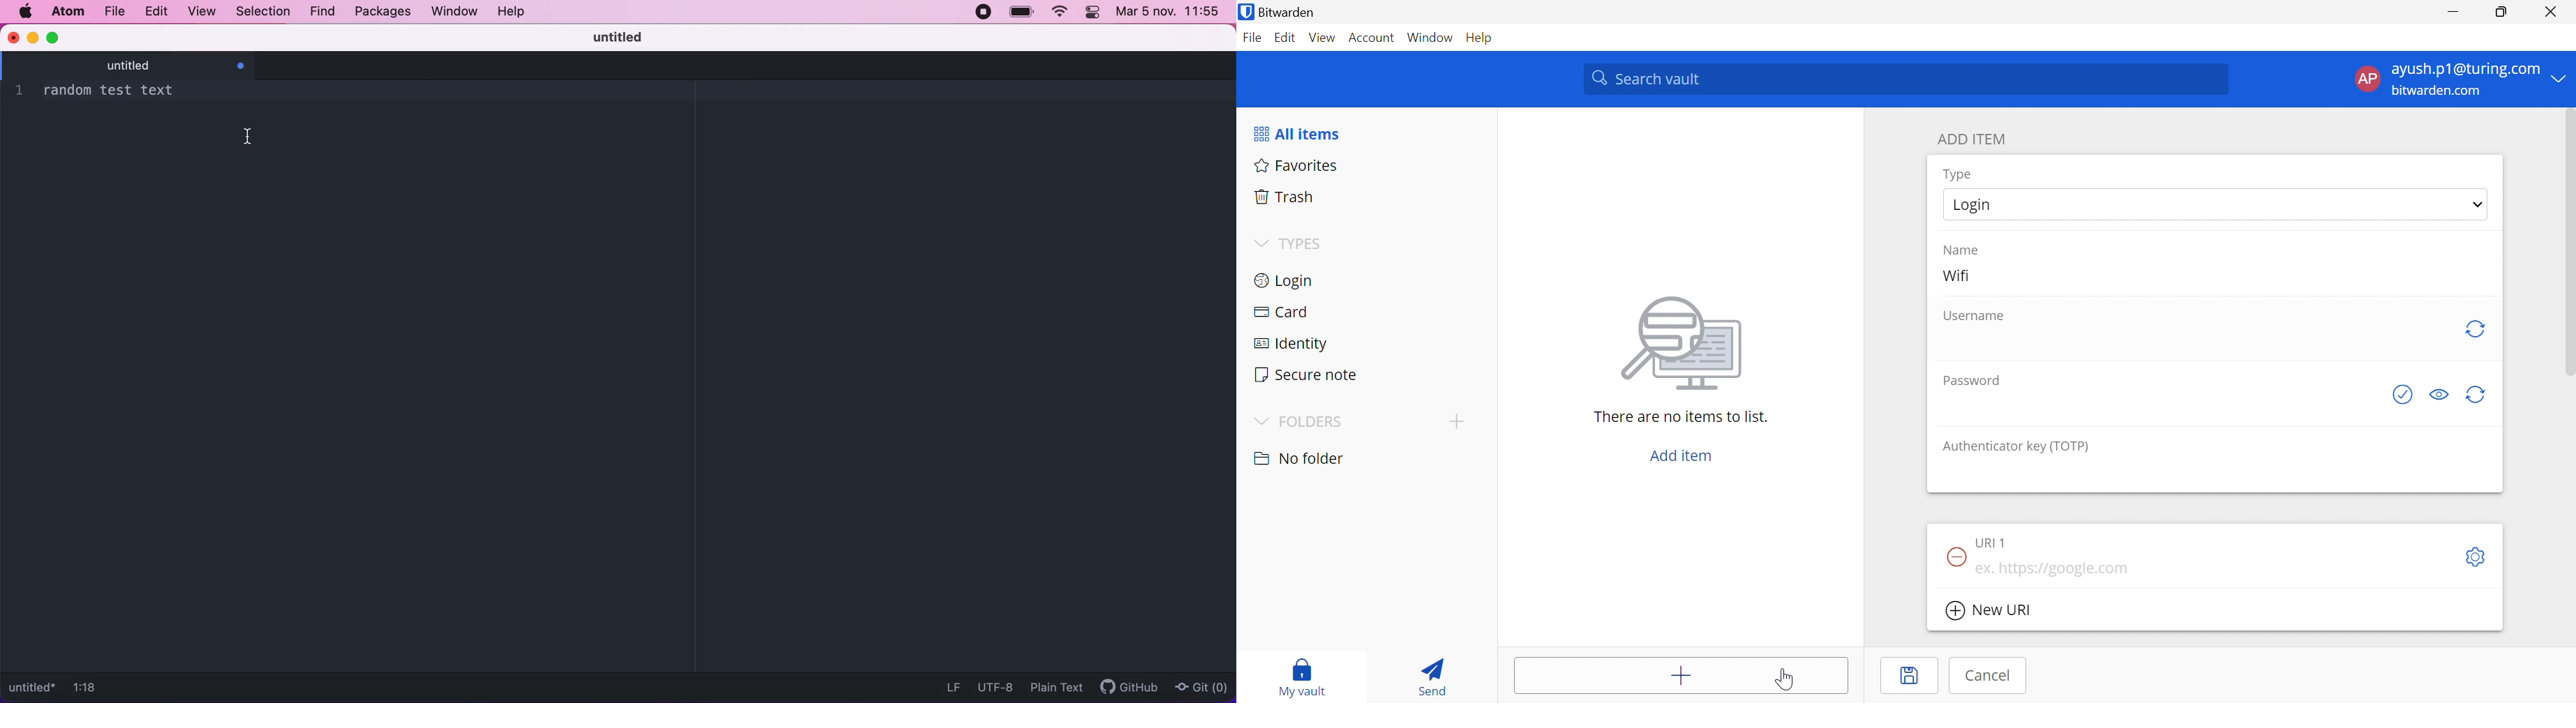 This screenshot has height=728, width=2576. Describe the element at coordinates (1905, 79) in the screenshot. I see `Search vault` at that location.